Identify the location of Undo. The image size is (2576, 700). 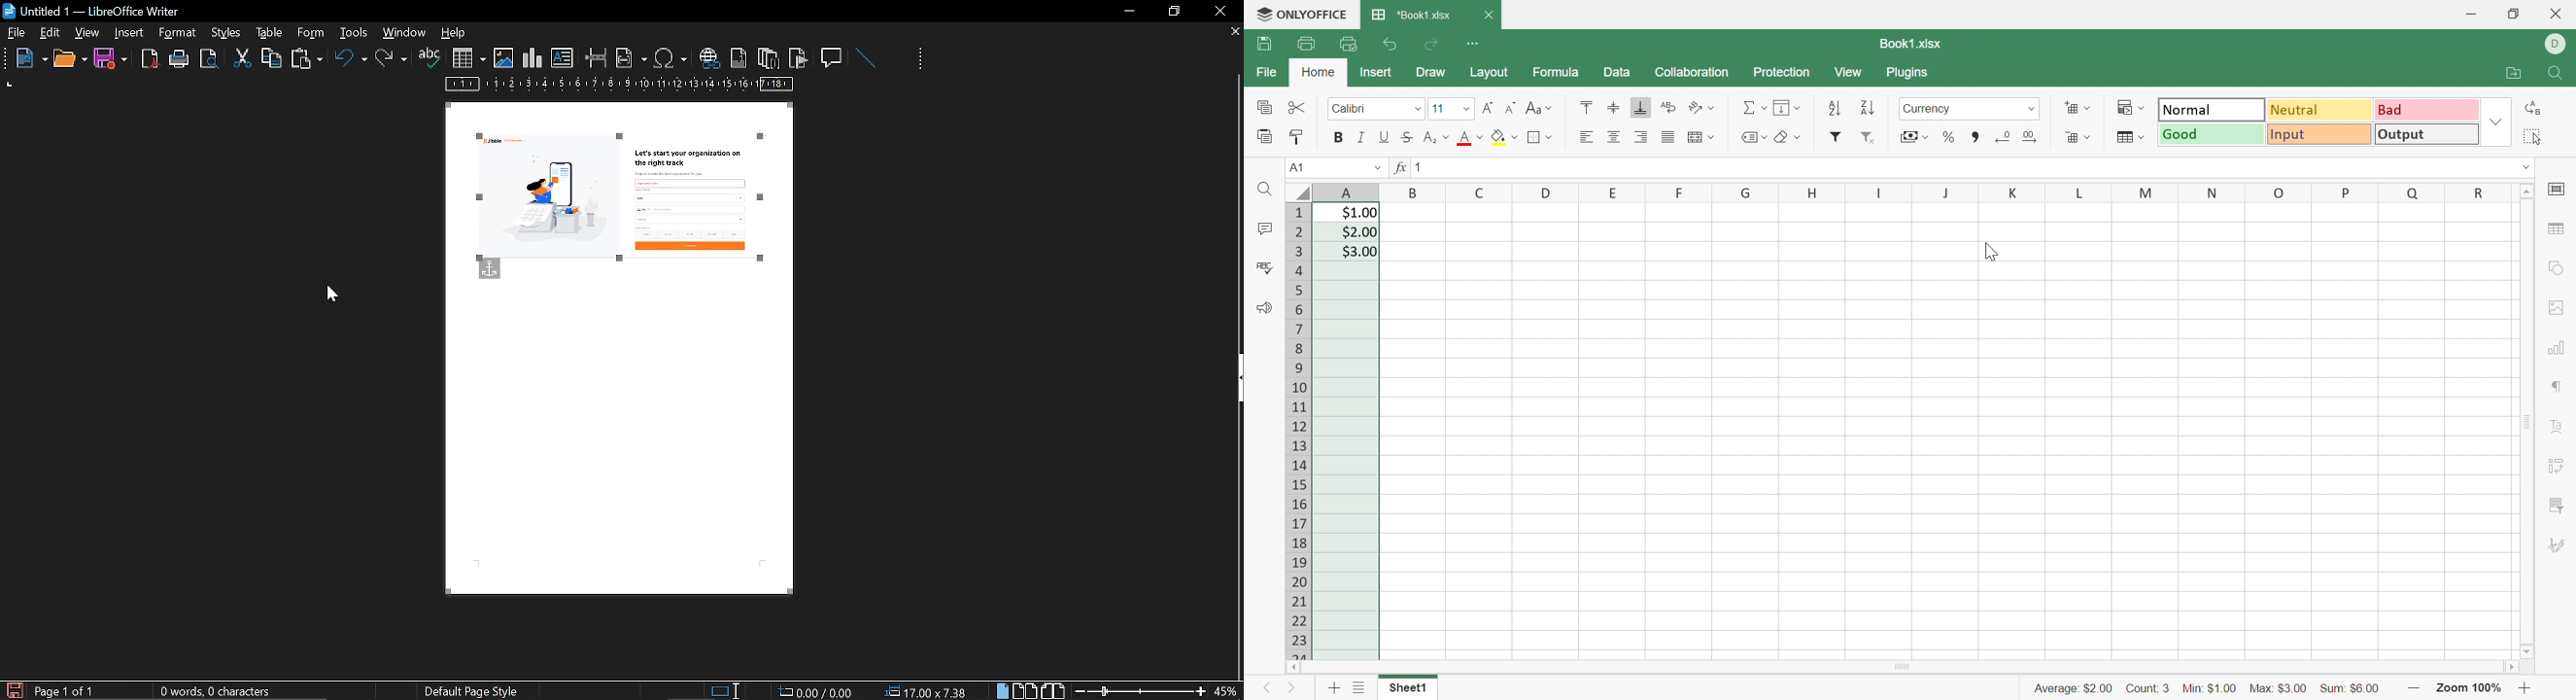
(1393, 46).